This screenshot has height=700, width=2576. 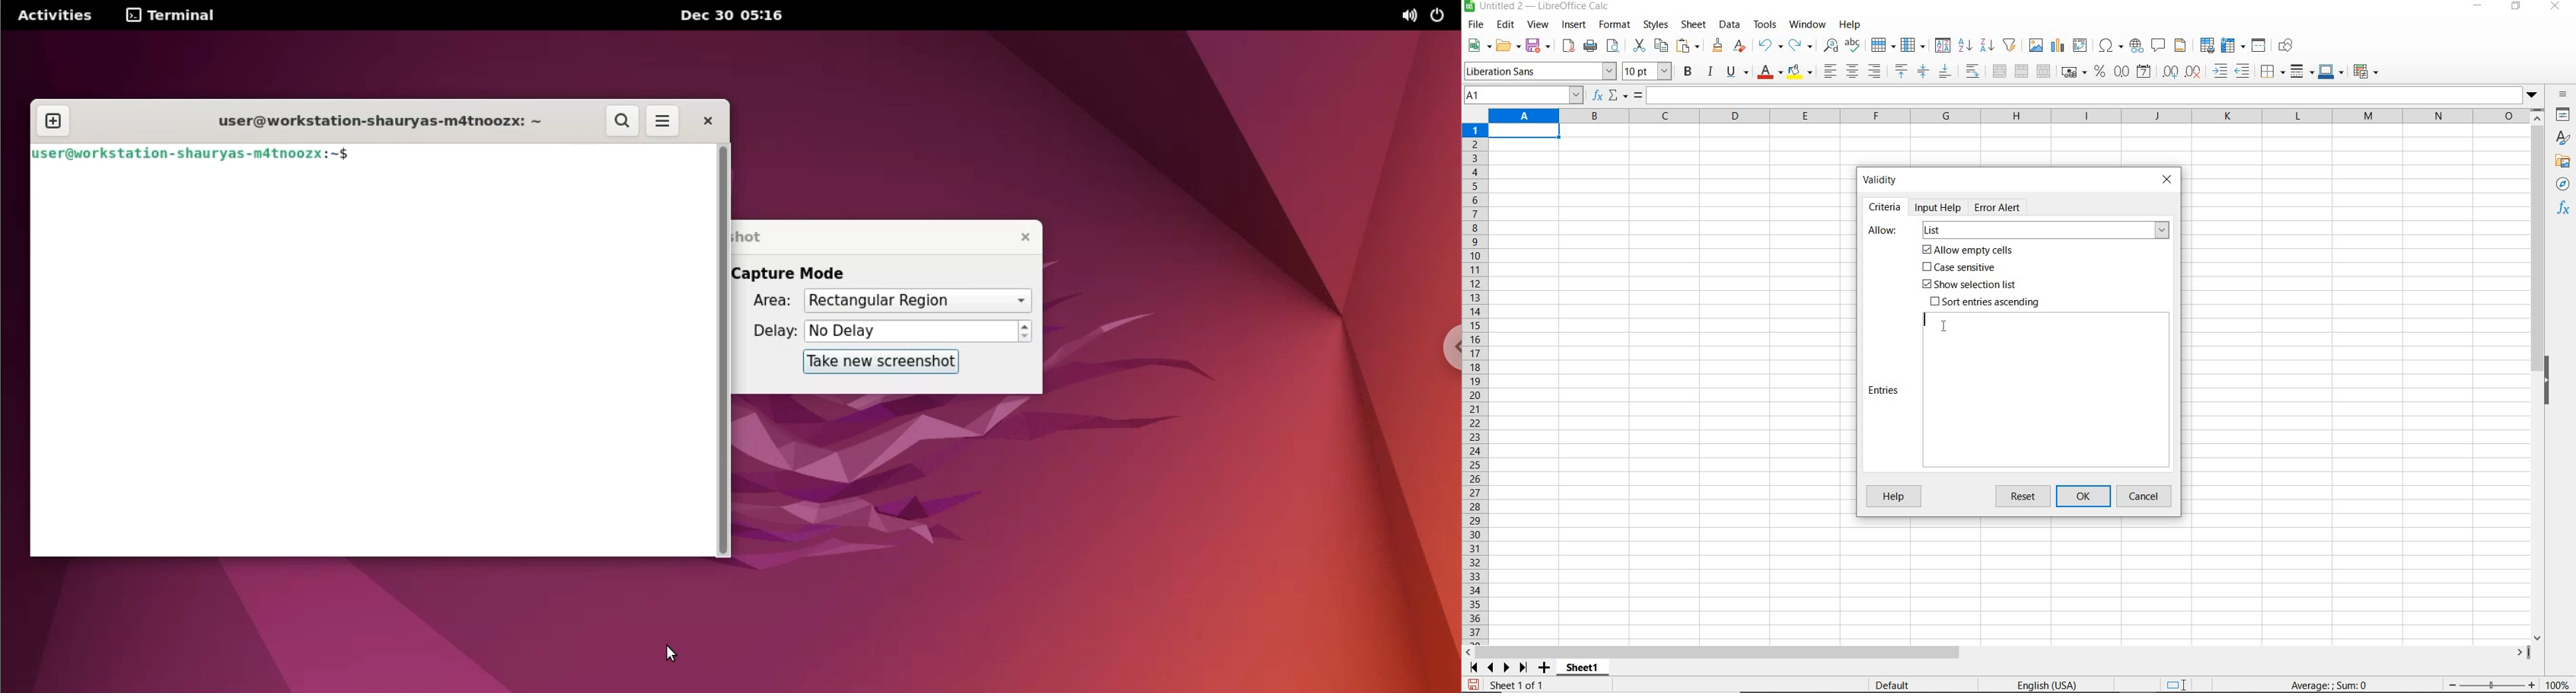 I want to click on zoom factor, so click(x=2558, y=684).